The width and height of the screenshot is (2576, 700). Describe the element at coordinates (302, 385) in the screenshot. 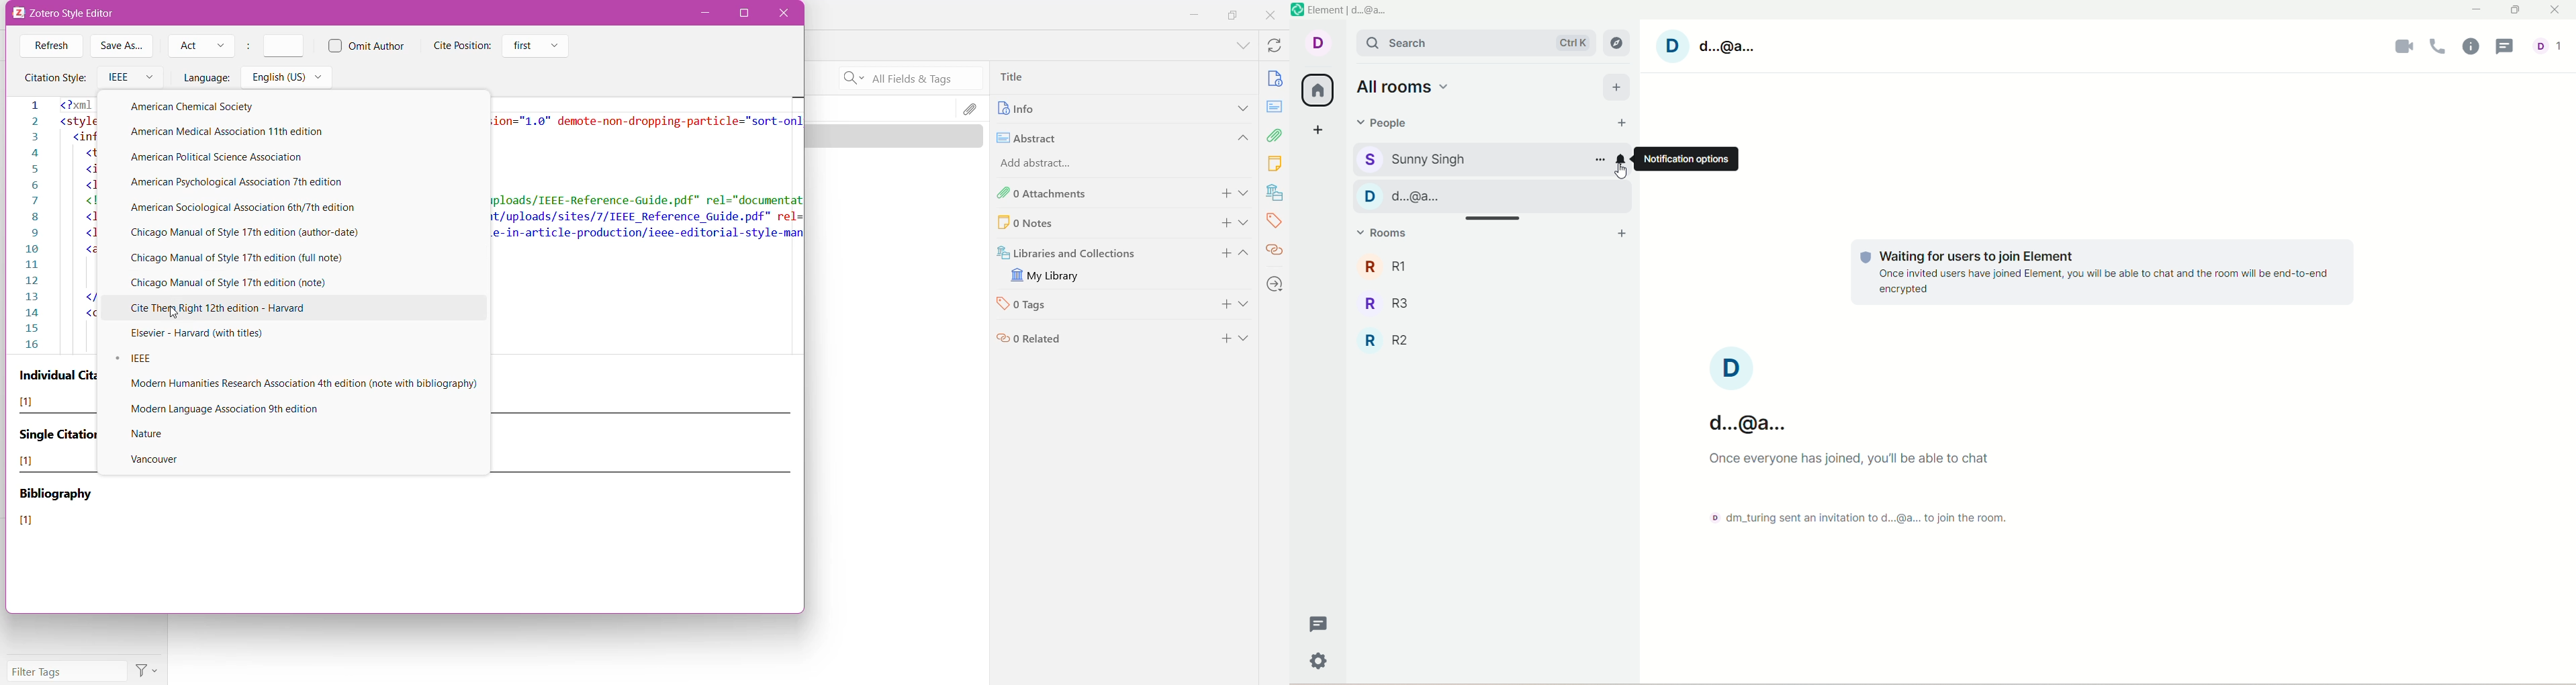

I see `Modern Humanities Research Association 4th edition (note with Bibliography)` at that location.